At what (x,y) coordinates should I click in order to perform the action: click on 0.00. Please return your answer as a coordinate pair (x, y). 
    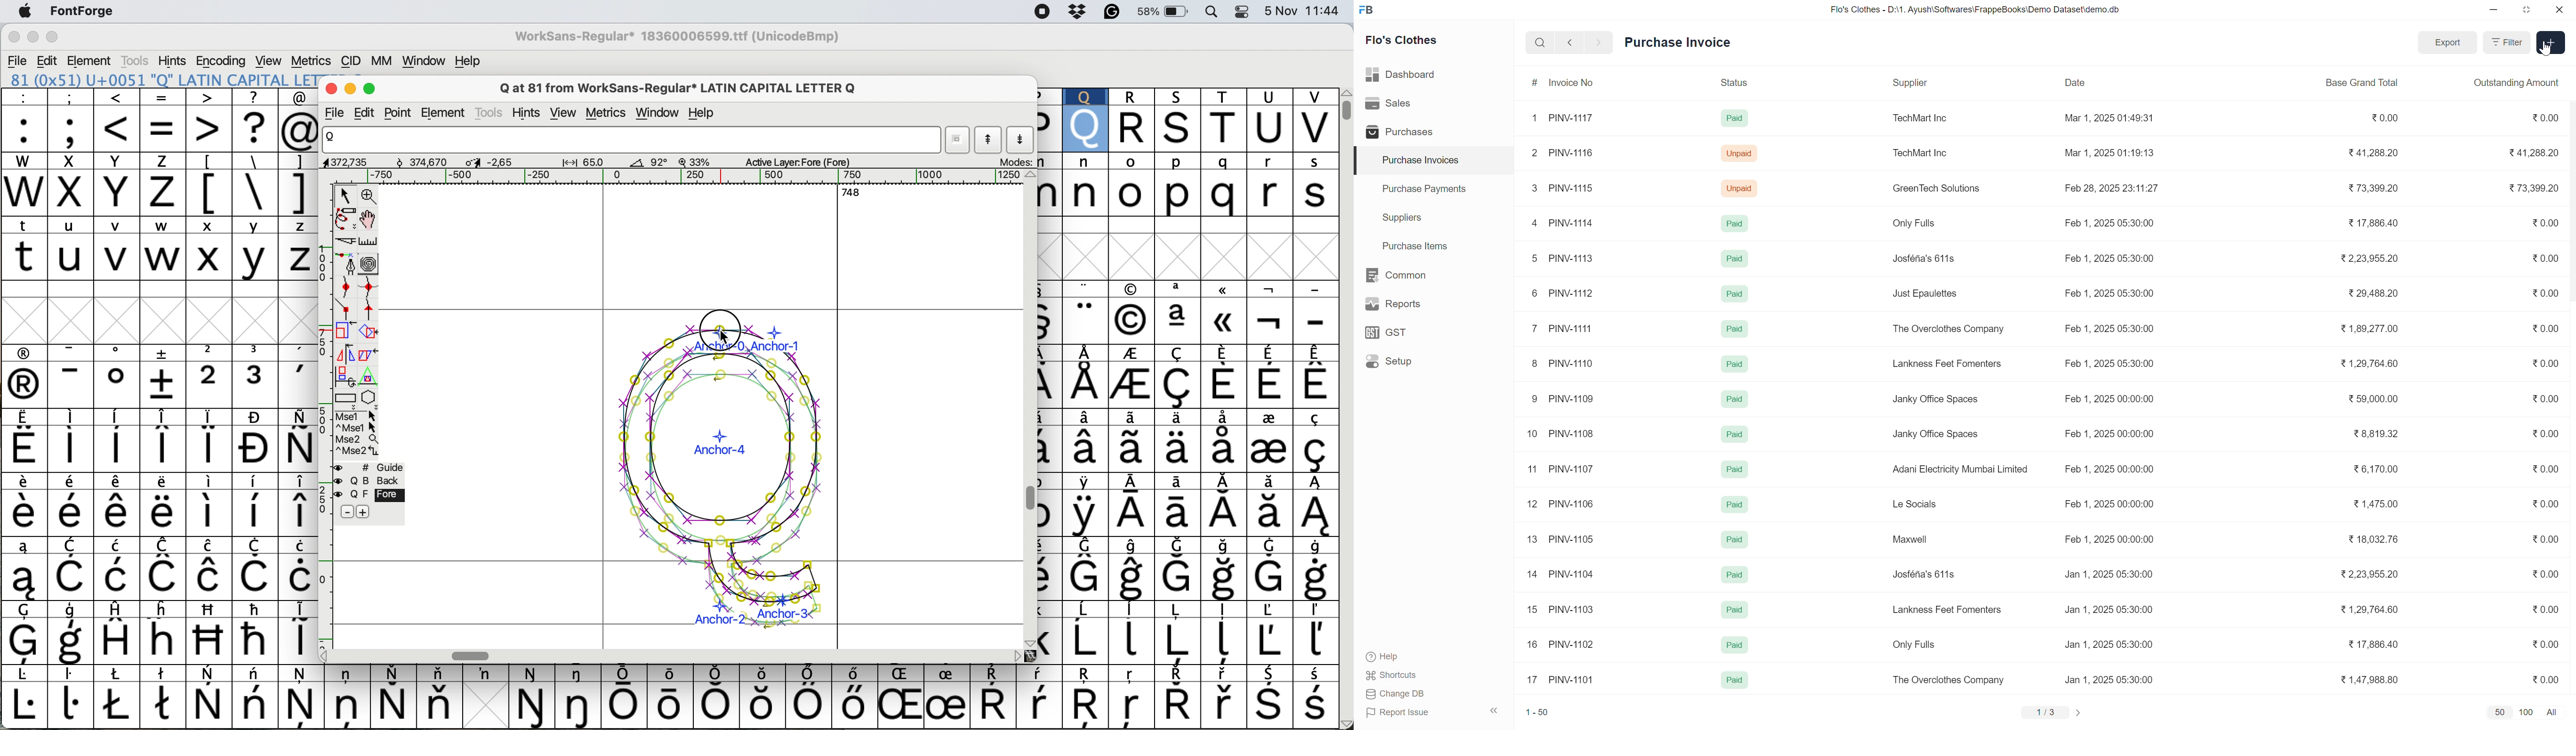
    Looking at the image, I should click on (2545, 609).